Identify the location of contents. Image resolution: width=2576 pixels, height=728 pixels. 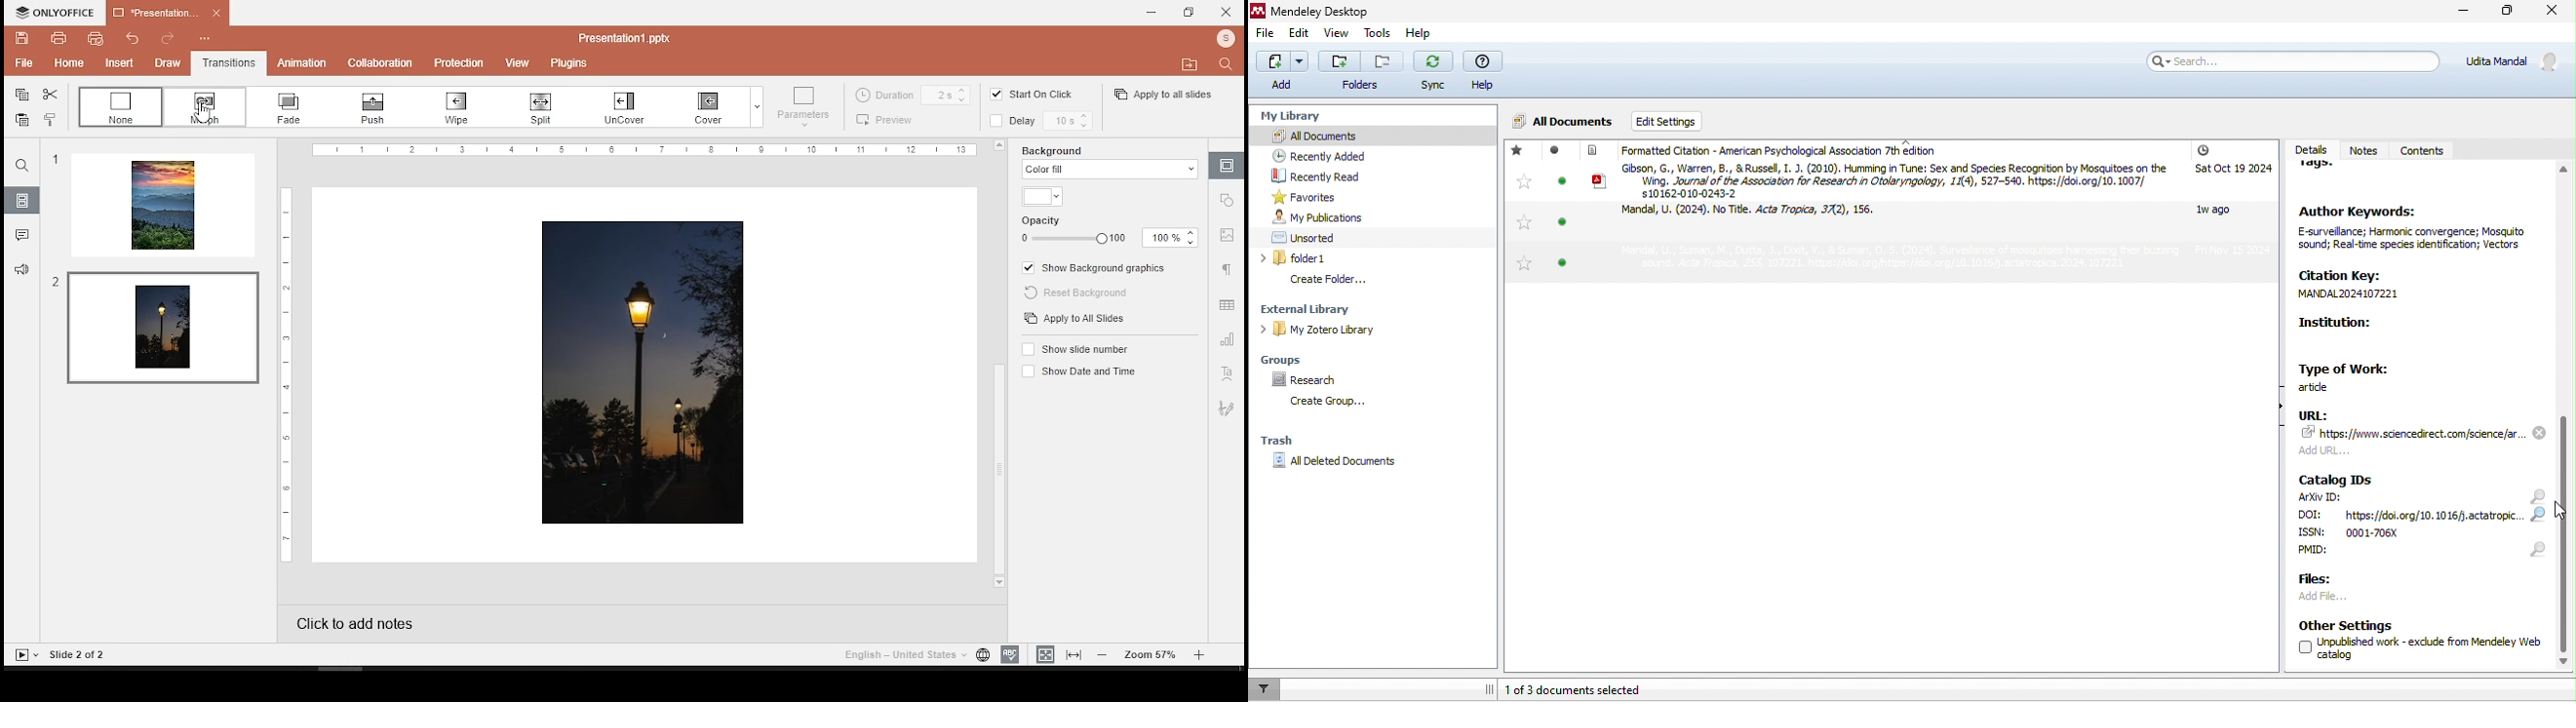
(2425, 152).